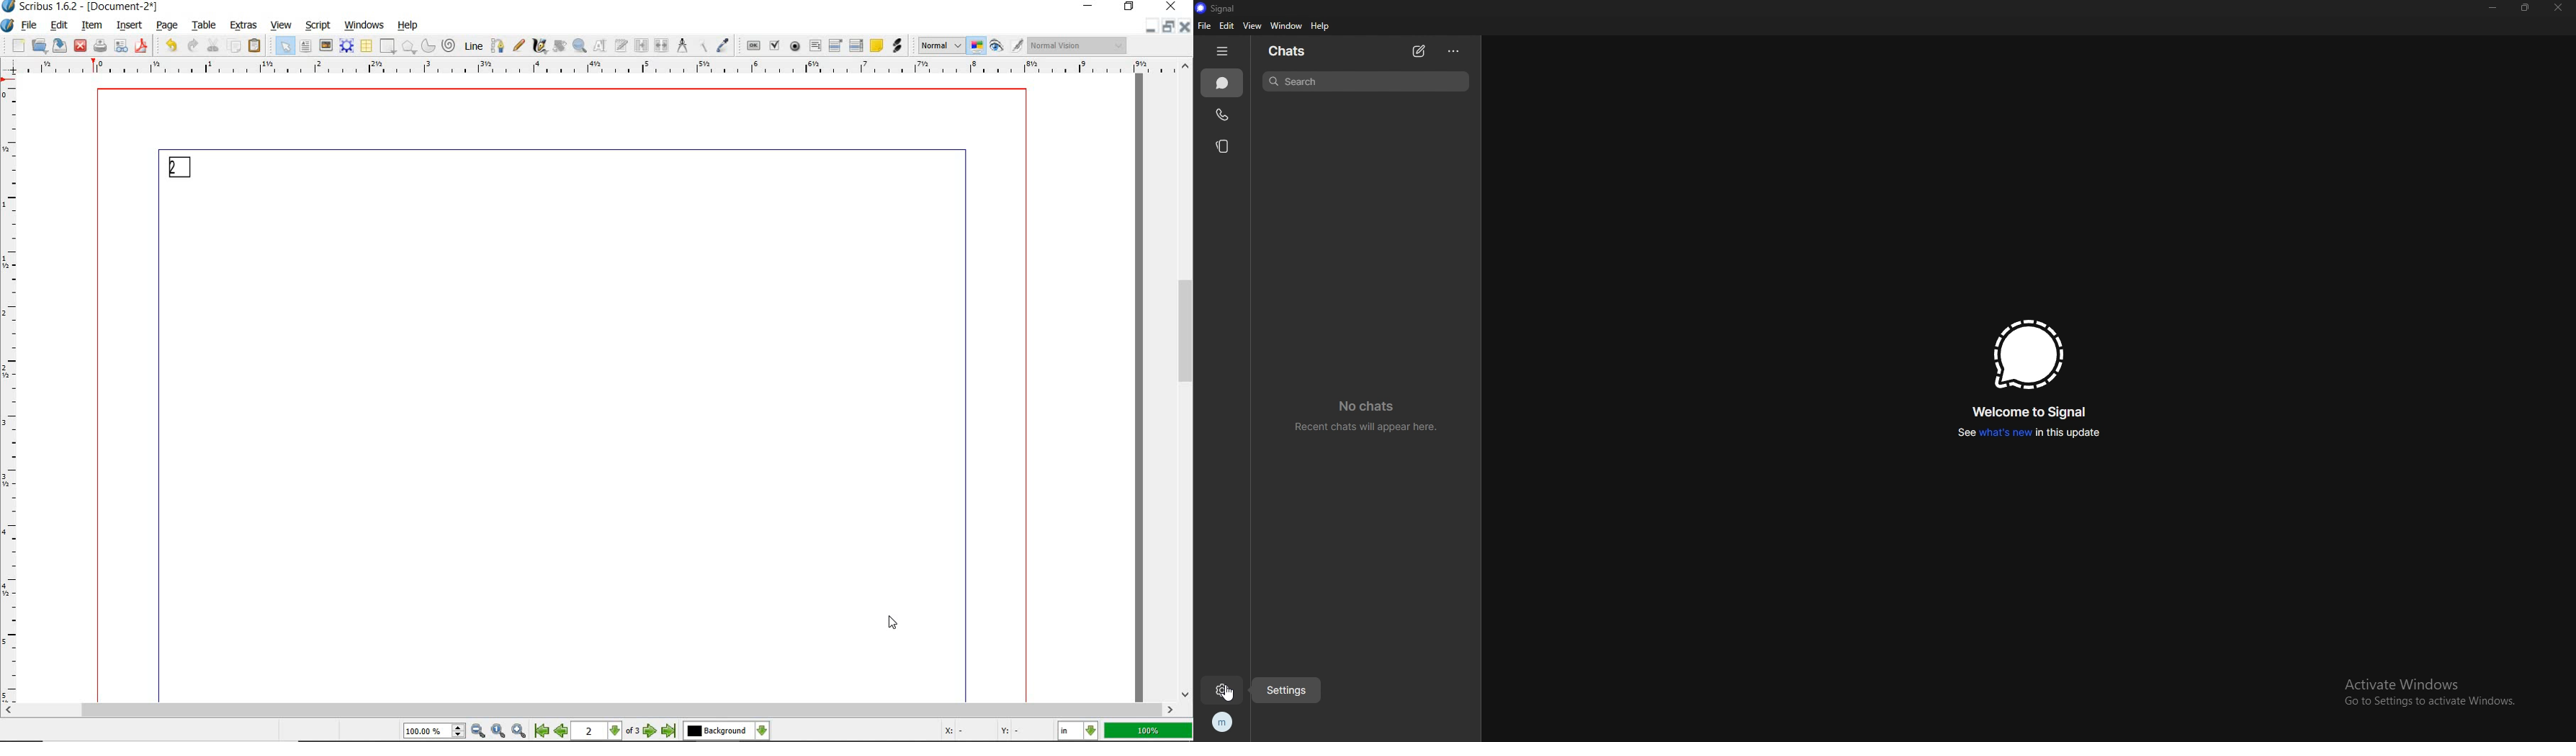 The height and width of the screenshot is (756, 2576). What do you see at coordinates (58, 25) in the screenshot?
I see `edit` at bounding box center [58, 25].